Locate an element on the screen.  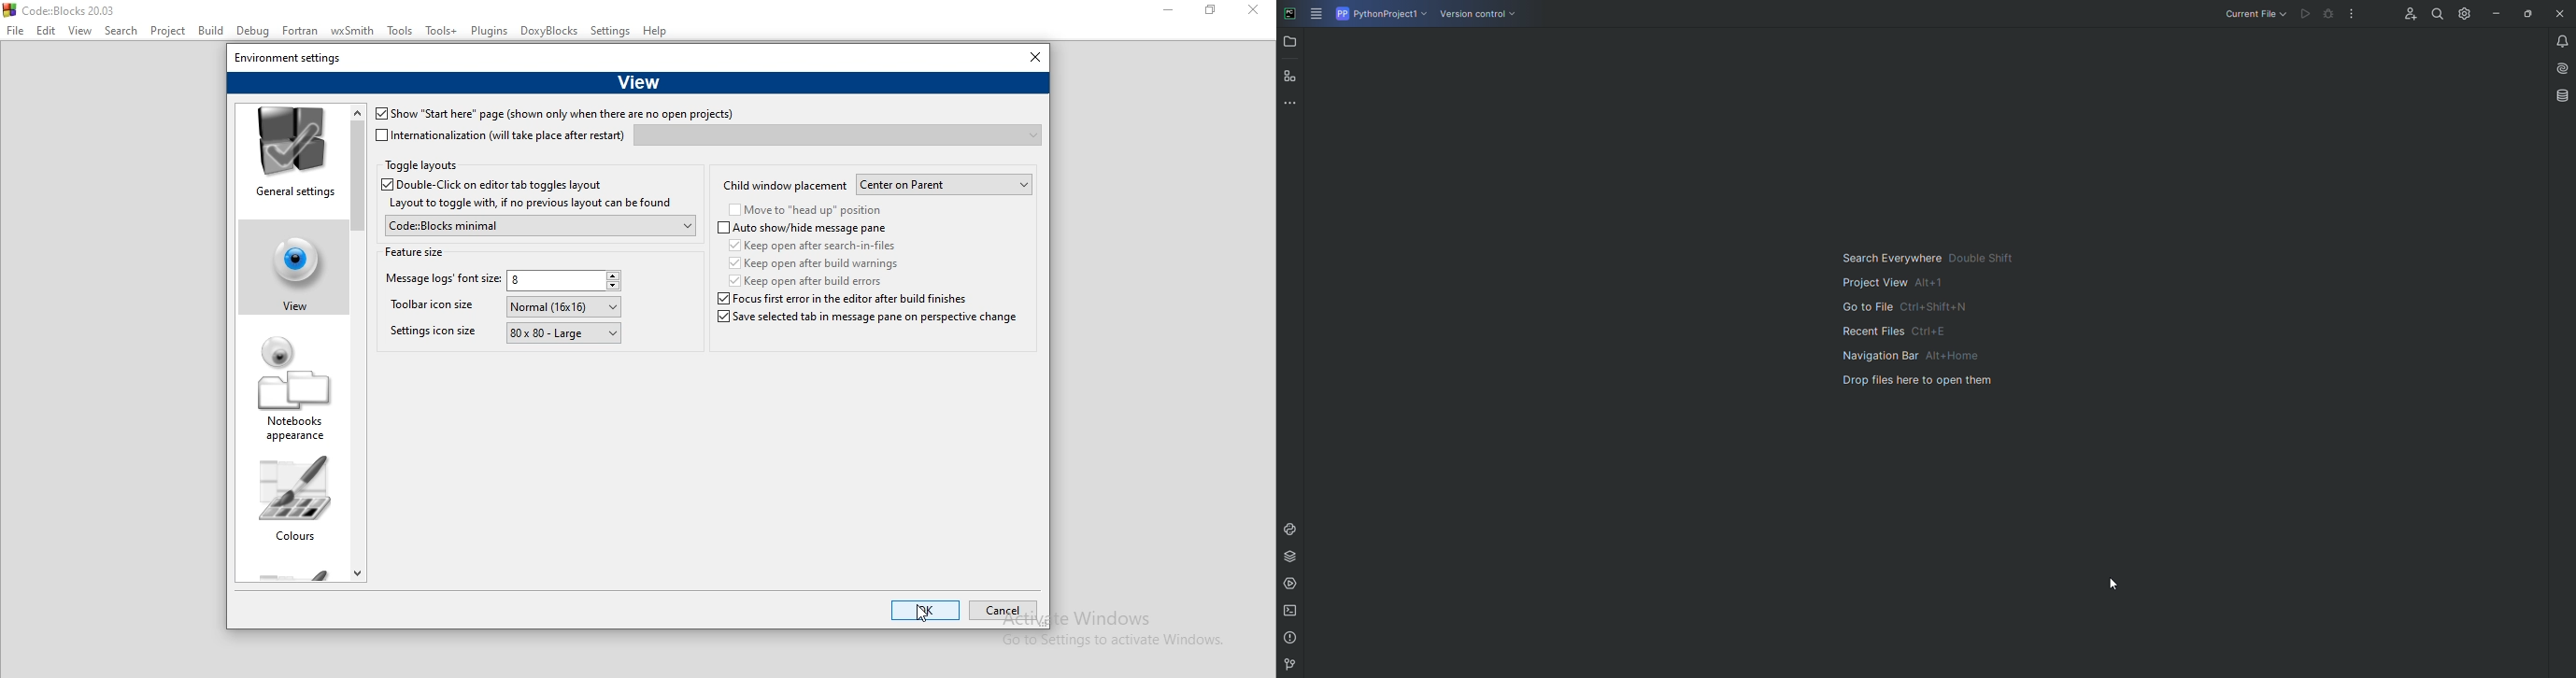
Tools+ is located at coordinates (442, 32).